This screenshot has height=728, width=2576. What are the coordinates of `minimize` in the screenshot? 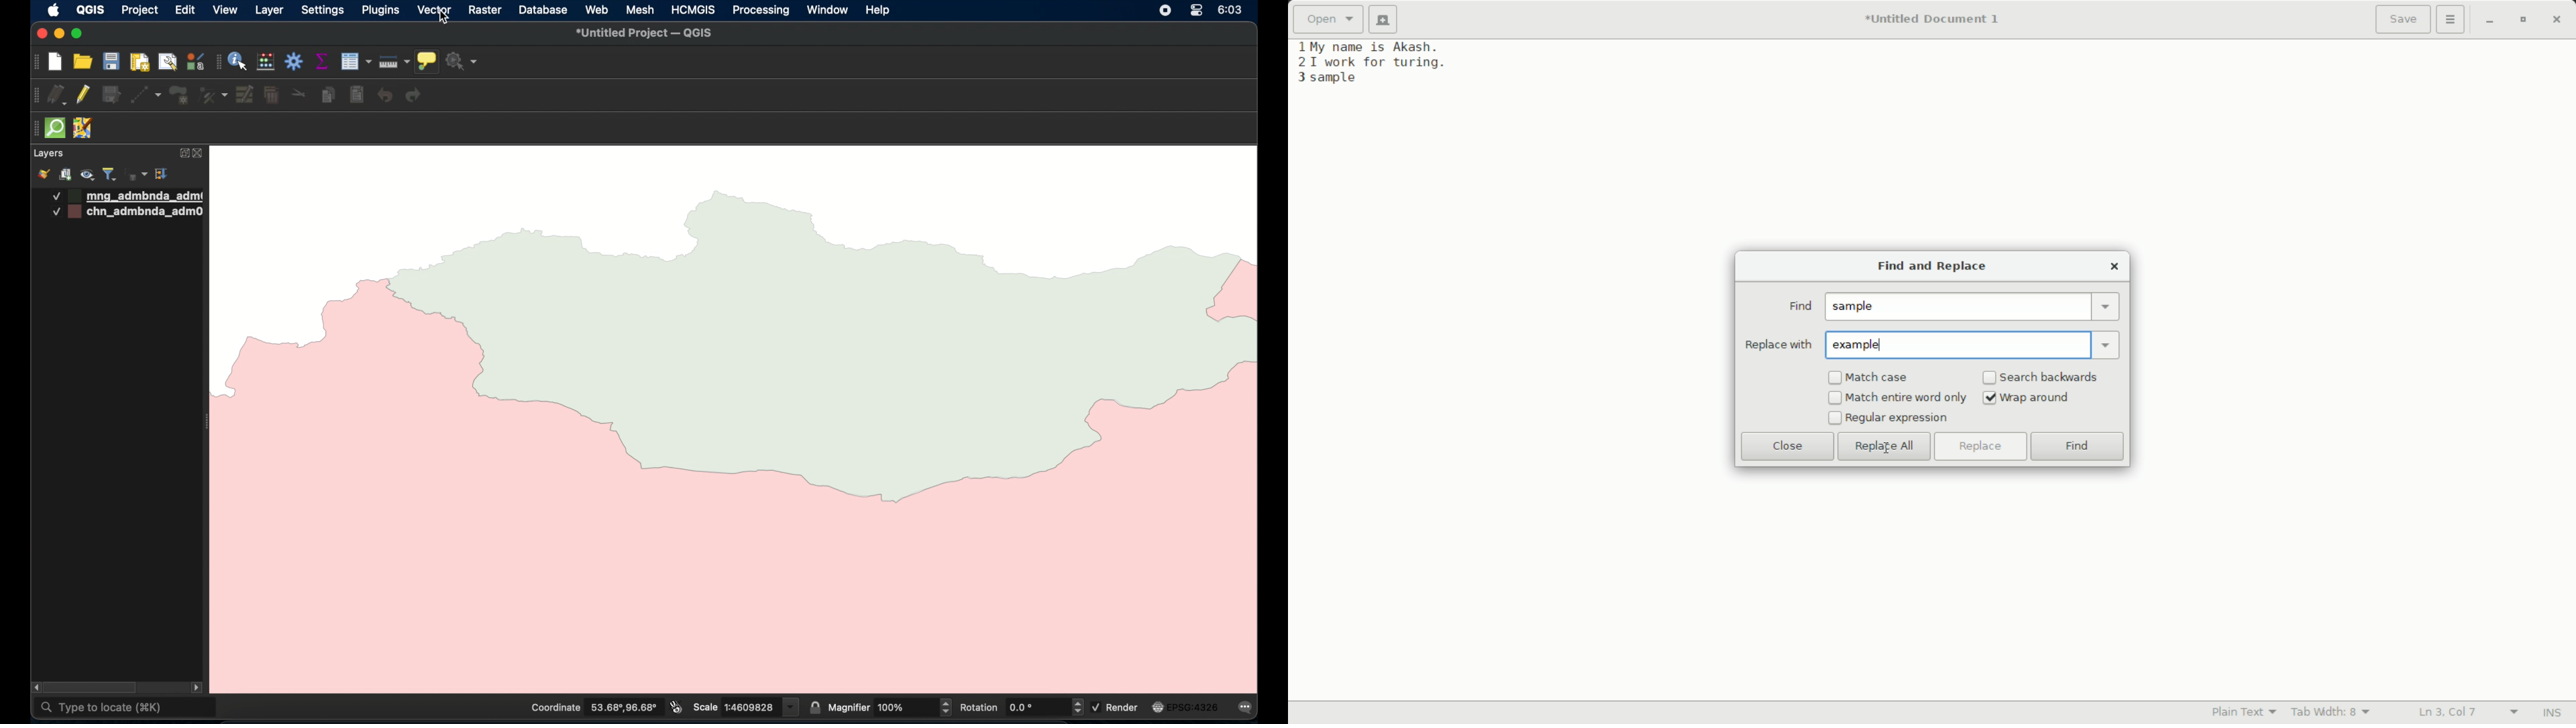 It's located at (2489, 21).